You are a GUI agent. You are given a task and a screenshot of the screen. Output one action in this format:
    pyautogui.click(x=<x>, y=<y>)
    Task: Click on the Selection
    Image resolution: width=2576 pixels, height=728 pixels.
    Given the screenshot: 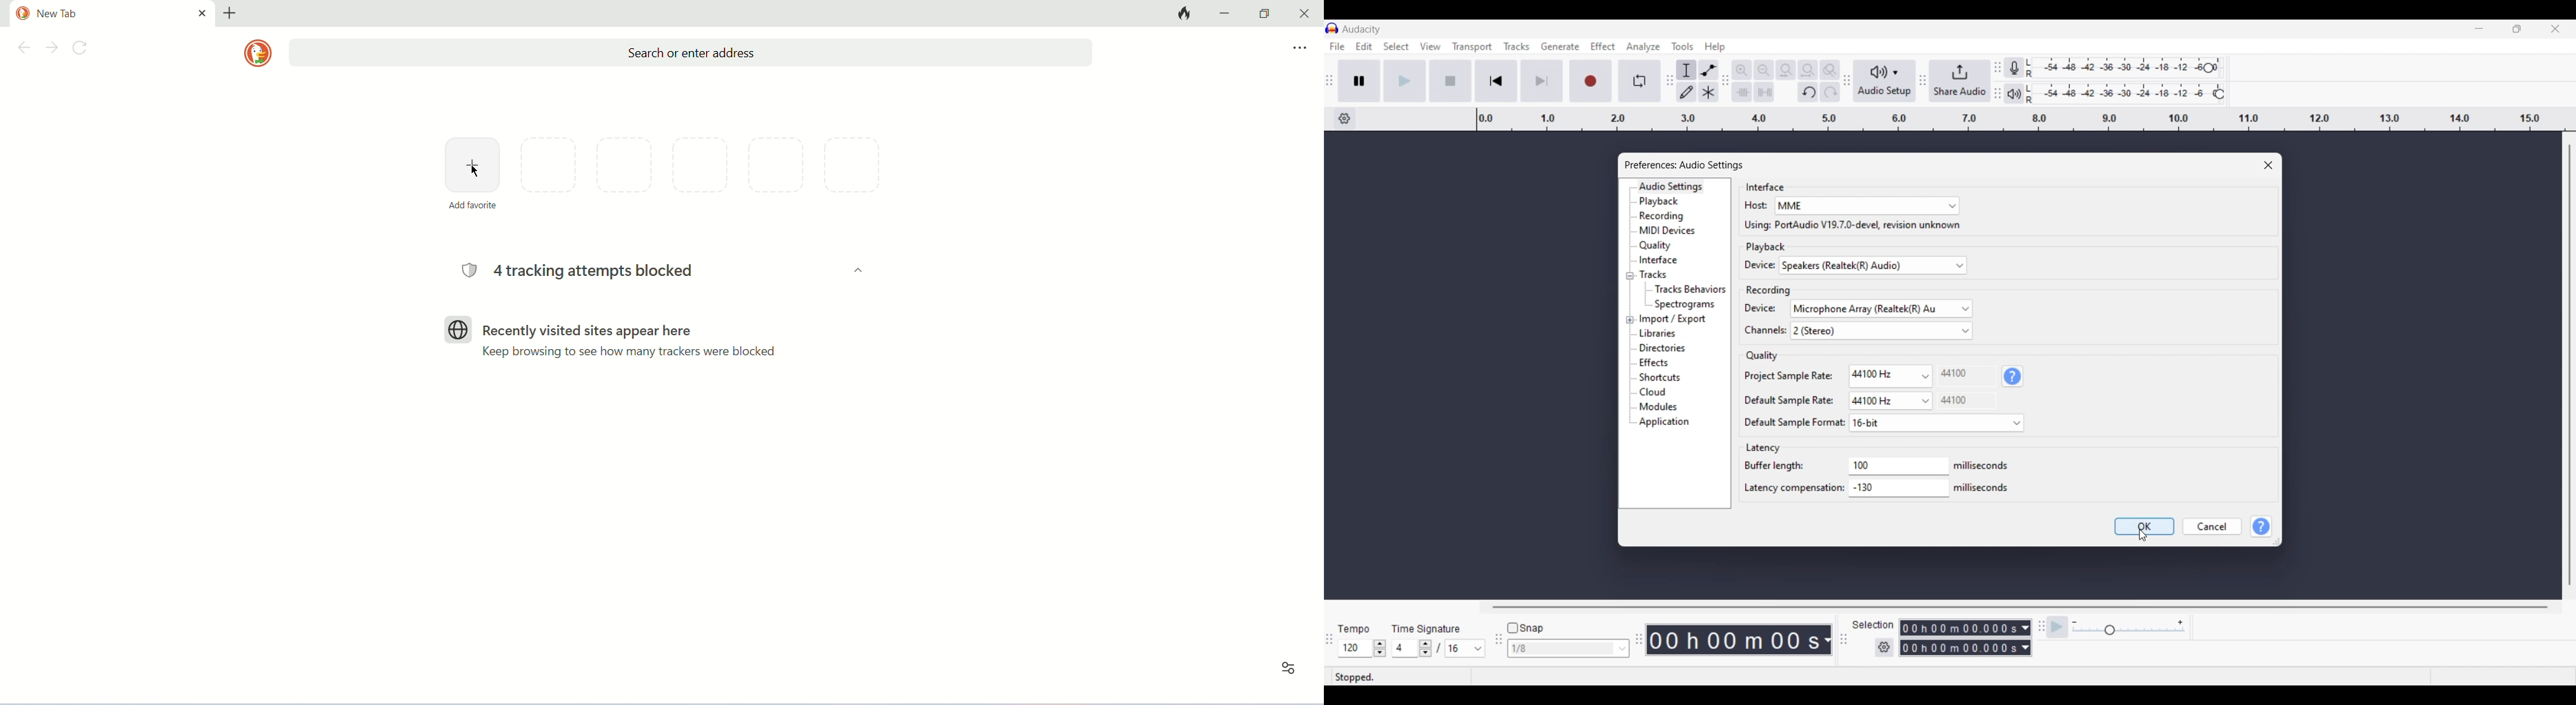 What is the action you would take?
    pyautogui.click(x=1872, y=625)
    